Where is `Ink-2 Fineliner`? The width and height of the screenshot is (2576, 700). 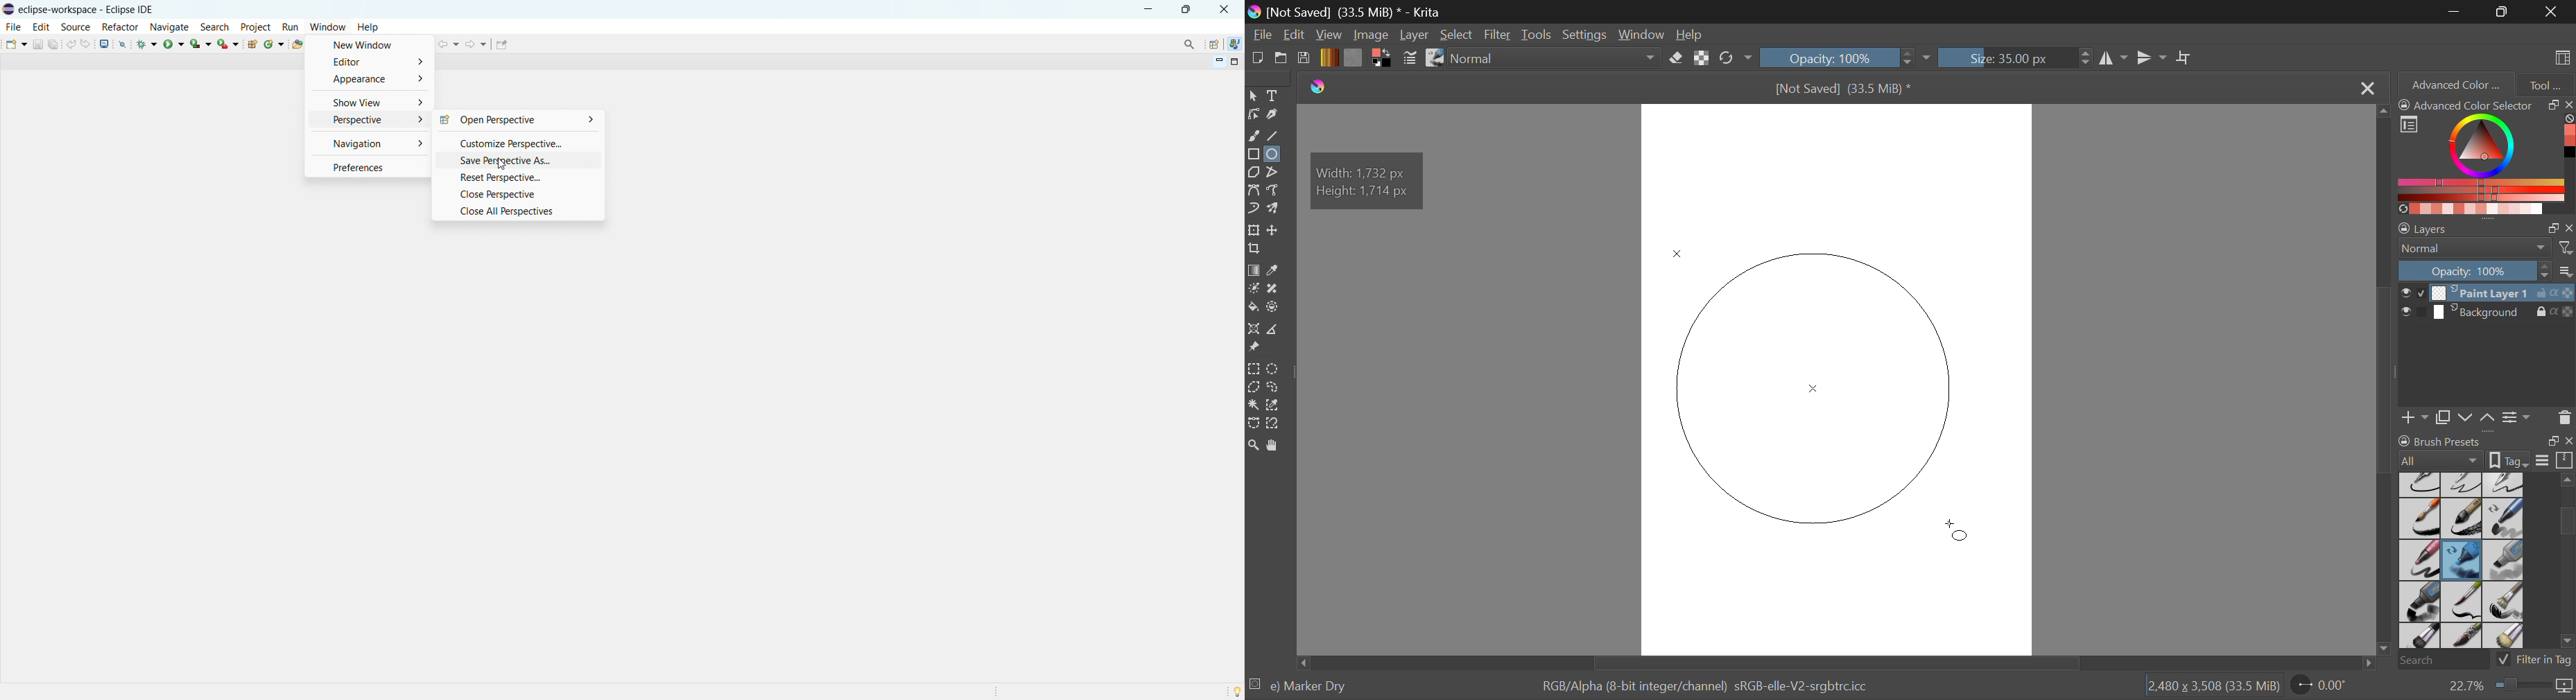 Ink-2 Fineliner is located at coordinates (2421, 484).